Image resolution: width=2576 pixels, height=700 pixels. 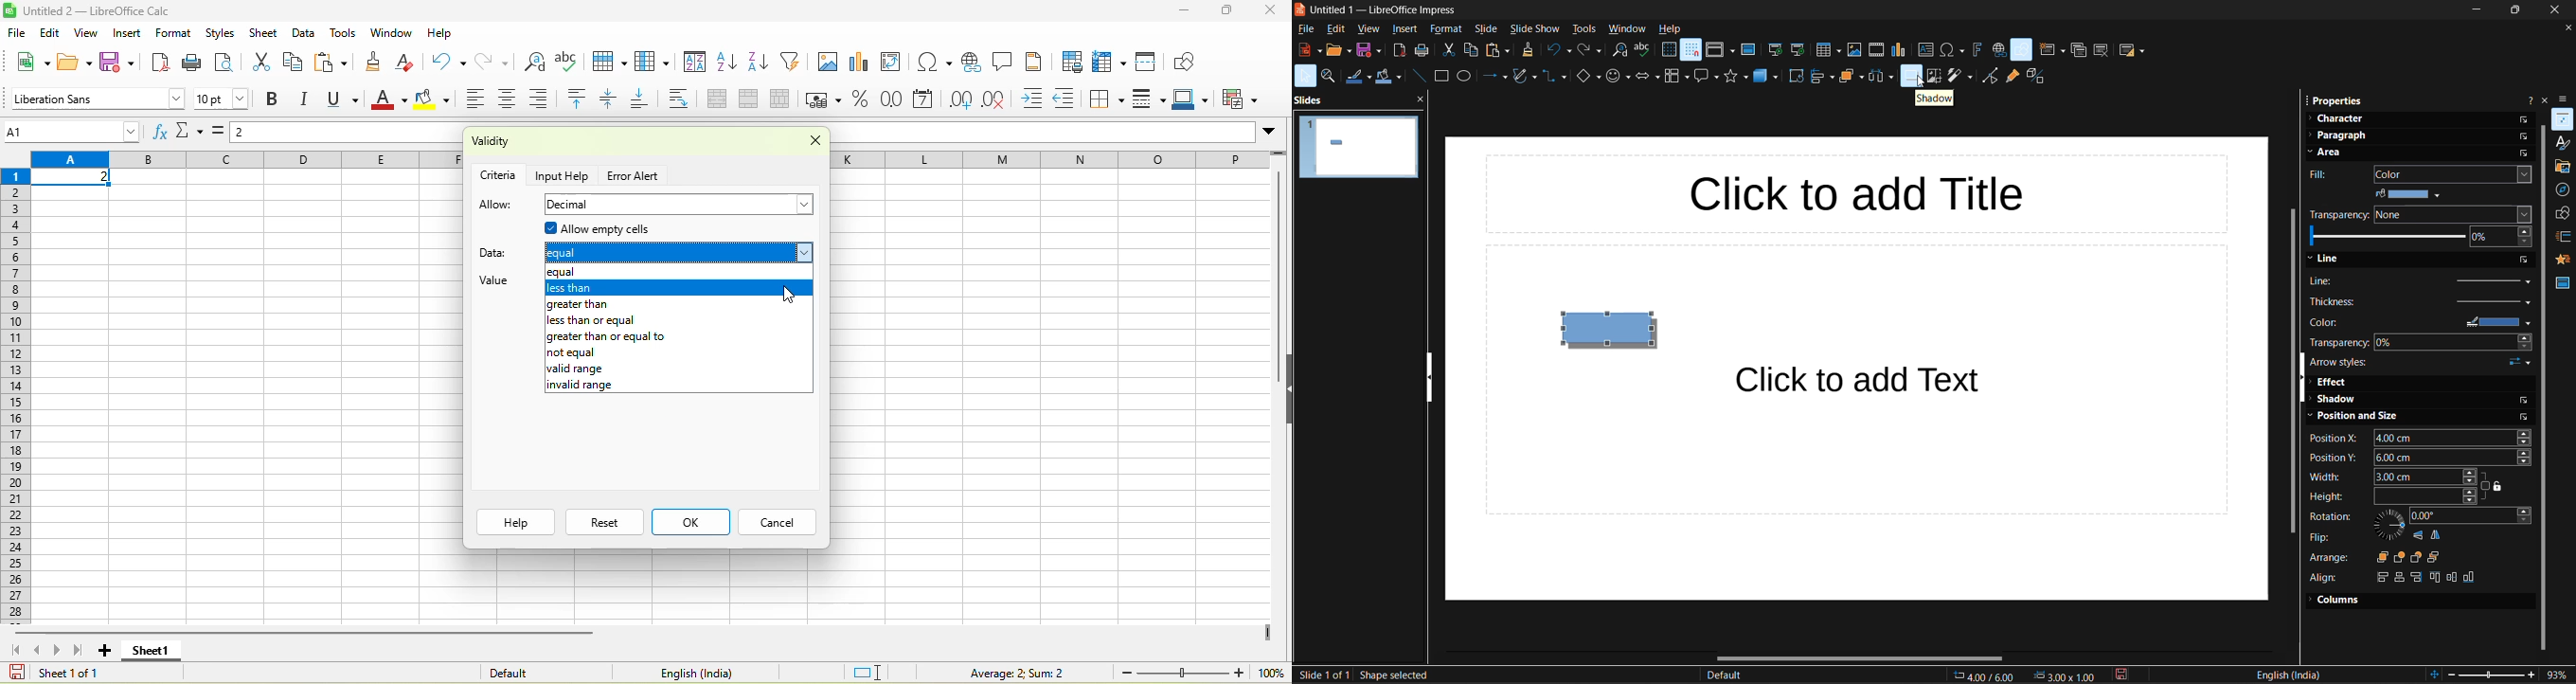 What do you see at coordinates (1496, 76) in the screenshot?
I see `lines and arrows` at bounding box center [1496, 76].